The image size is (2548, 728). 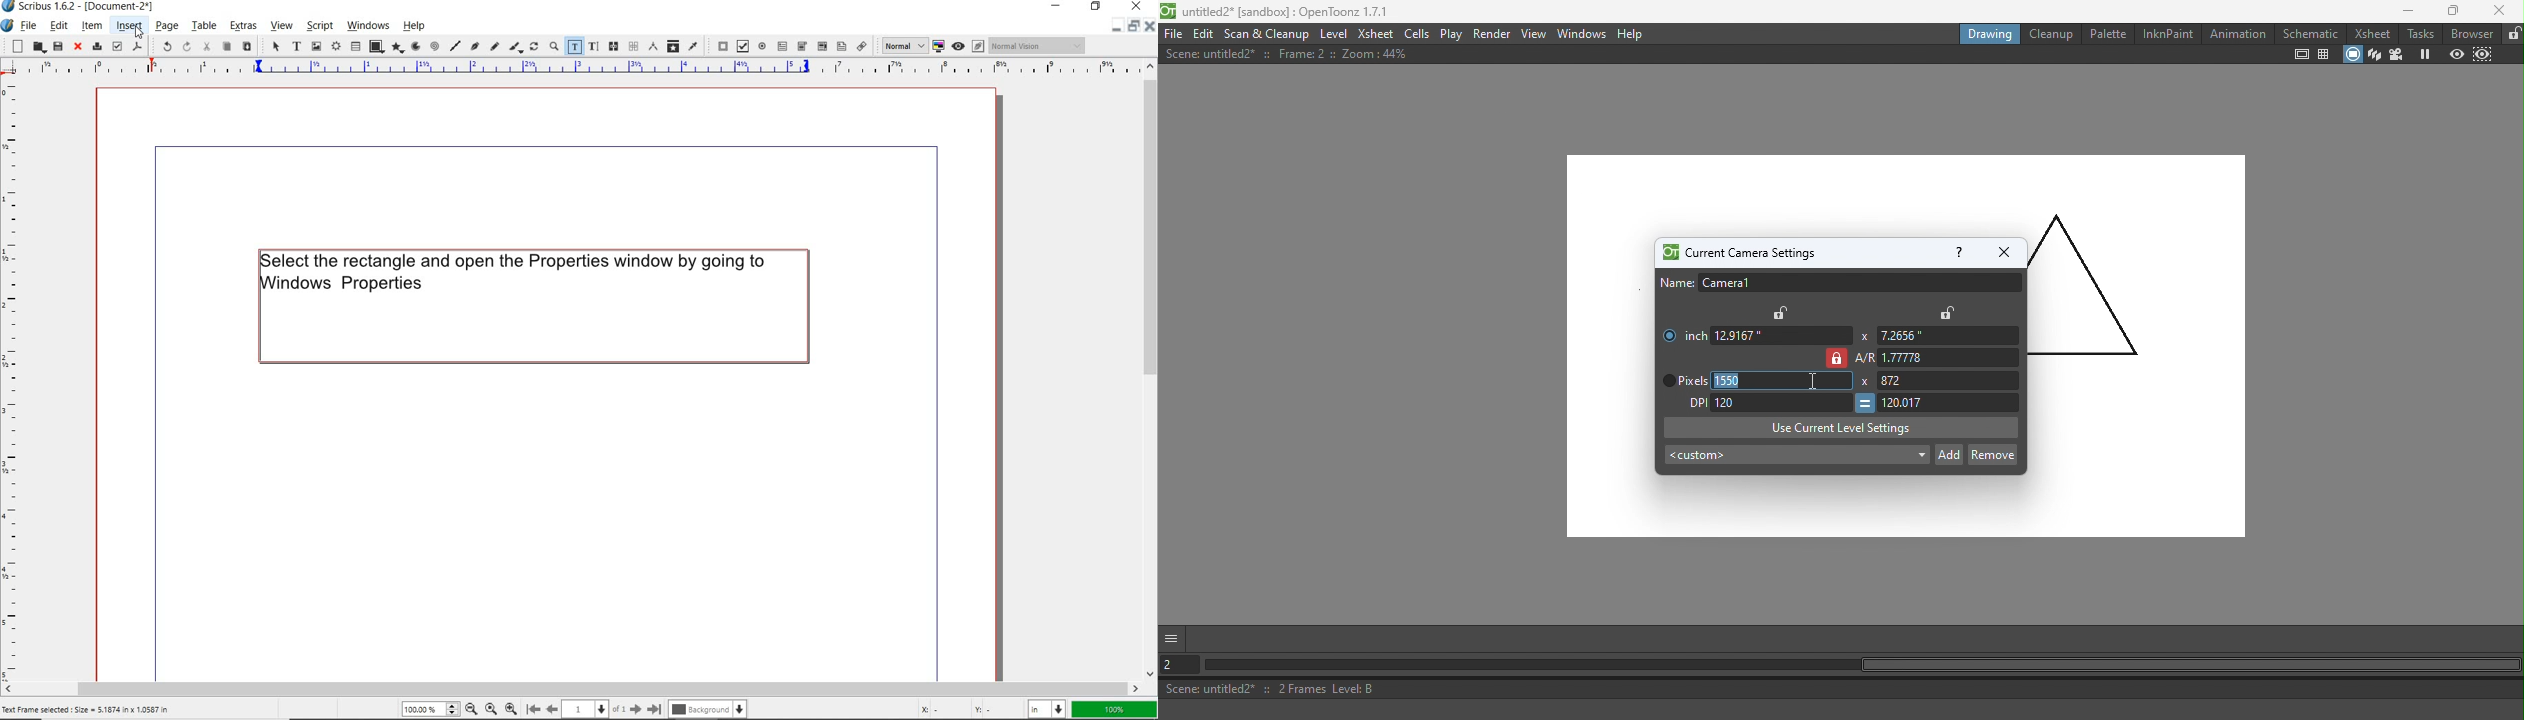 What do you see at coordinates (532, 708) in the screenshot?
I see `go to the first page` at bounding box center [532, 708].